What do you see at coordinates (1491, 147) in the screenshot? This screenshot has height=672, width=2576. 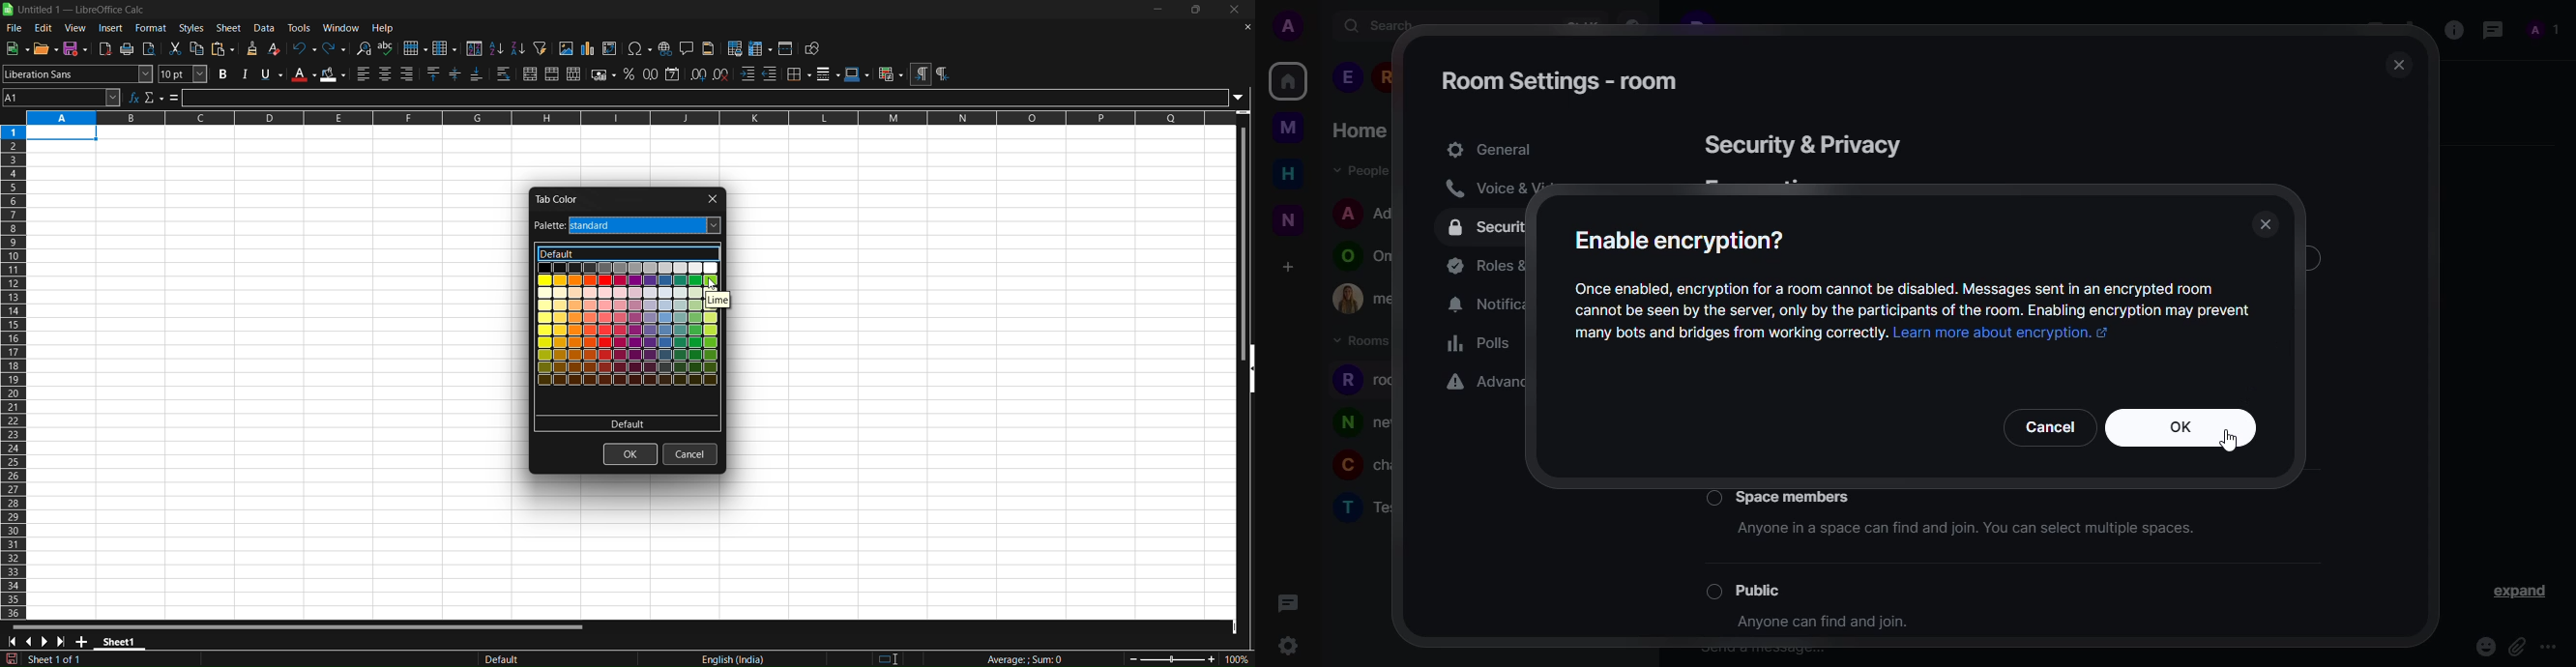 I see `general` at bounding box center [1491, 147].